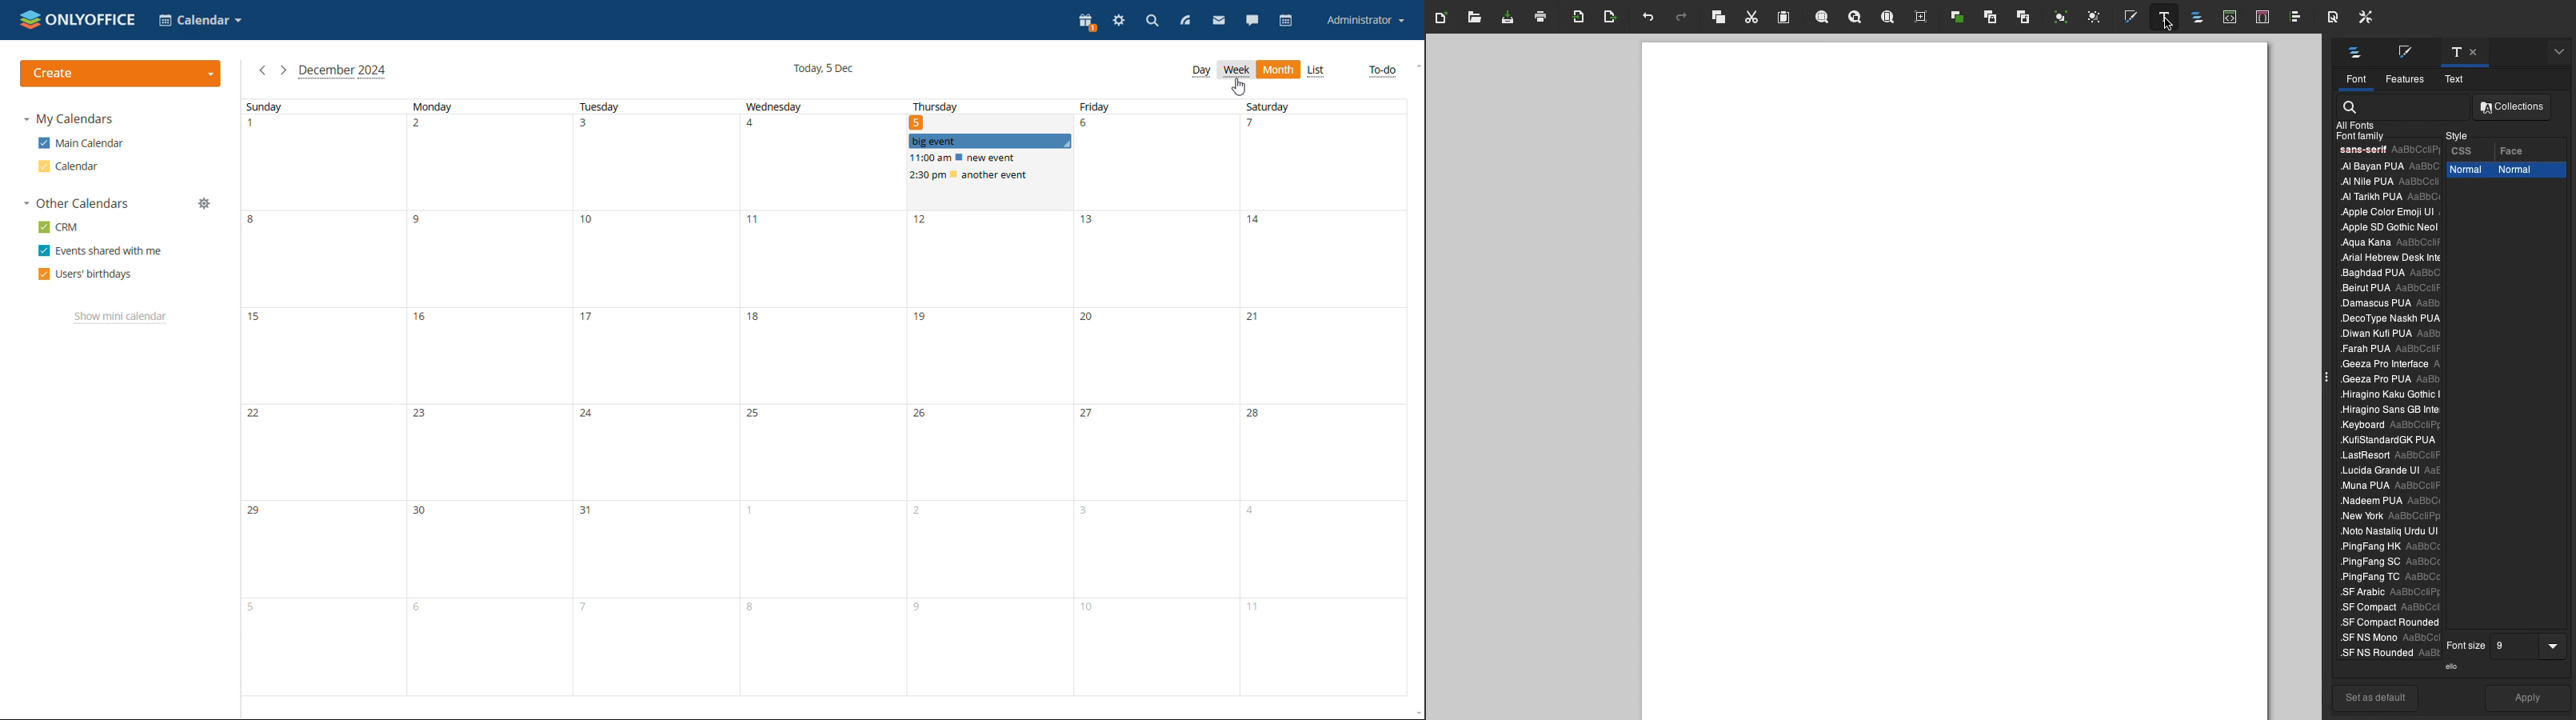 The height and width of the screenshot is (728, 2576). Describe the element at coordinates (1151, 19) in the screenshot. I see `search` at that location.